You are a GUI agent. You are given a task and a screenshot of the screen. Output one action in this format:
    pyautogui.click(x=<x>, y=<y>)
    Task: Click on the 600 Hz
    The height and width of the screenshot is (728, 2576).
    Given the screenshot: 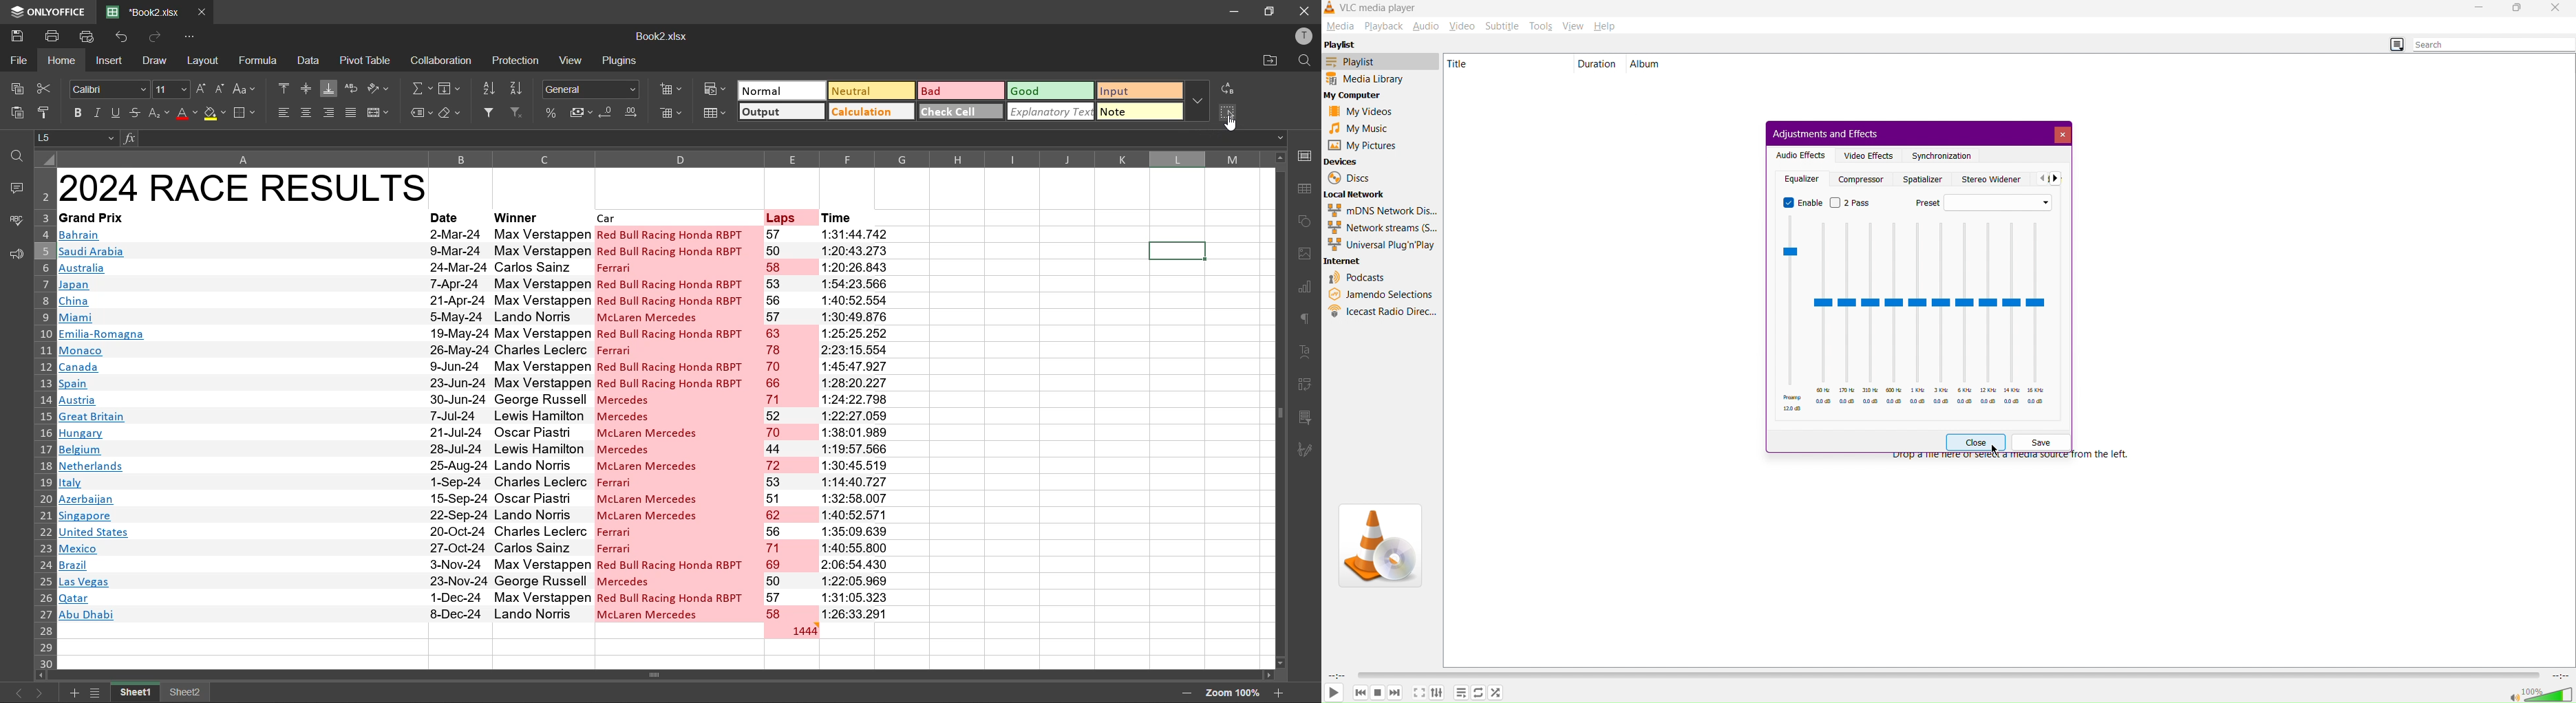 What is the action you would take?
    pyautogui.click(x=1894, y=314)
    